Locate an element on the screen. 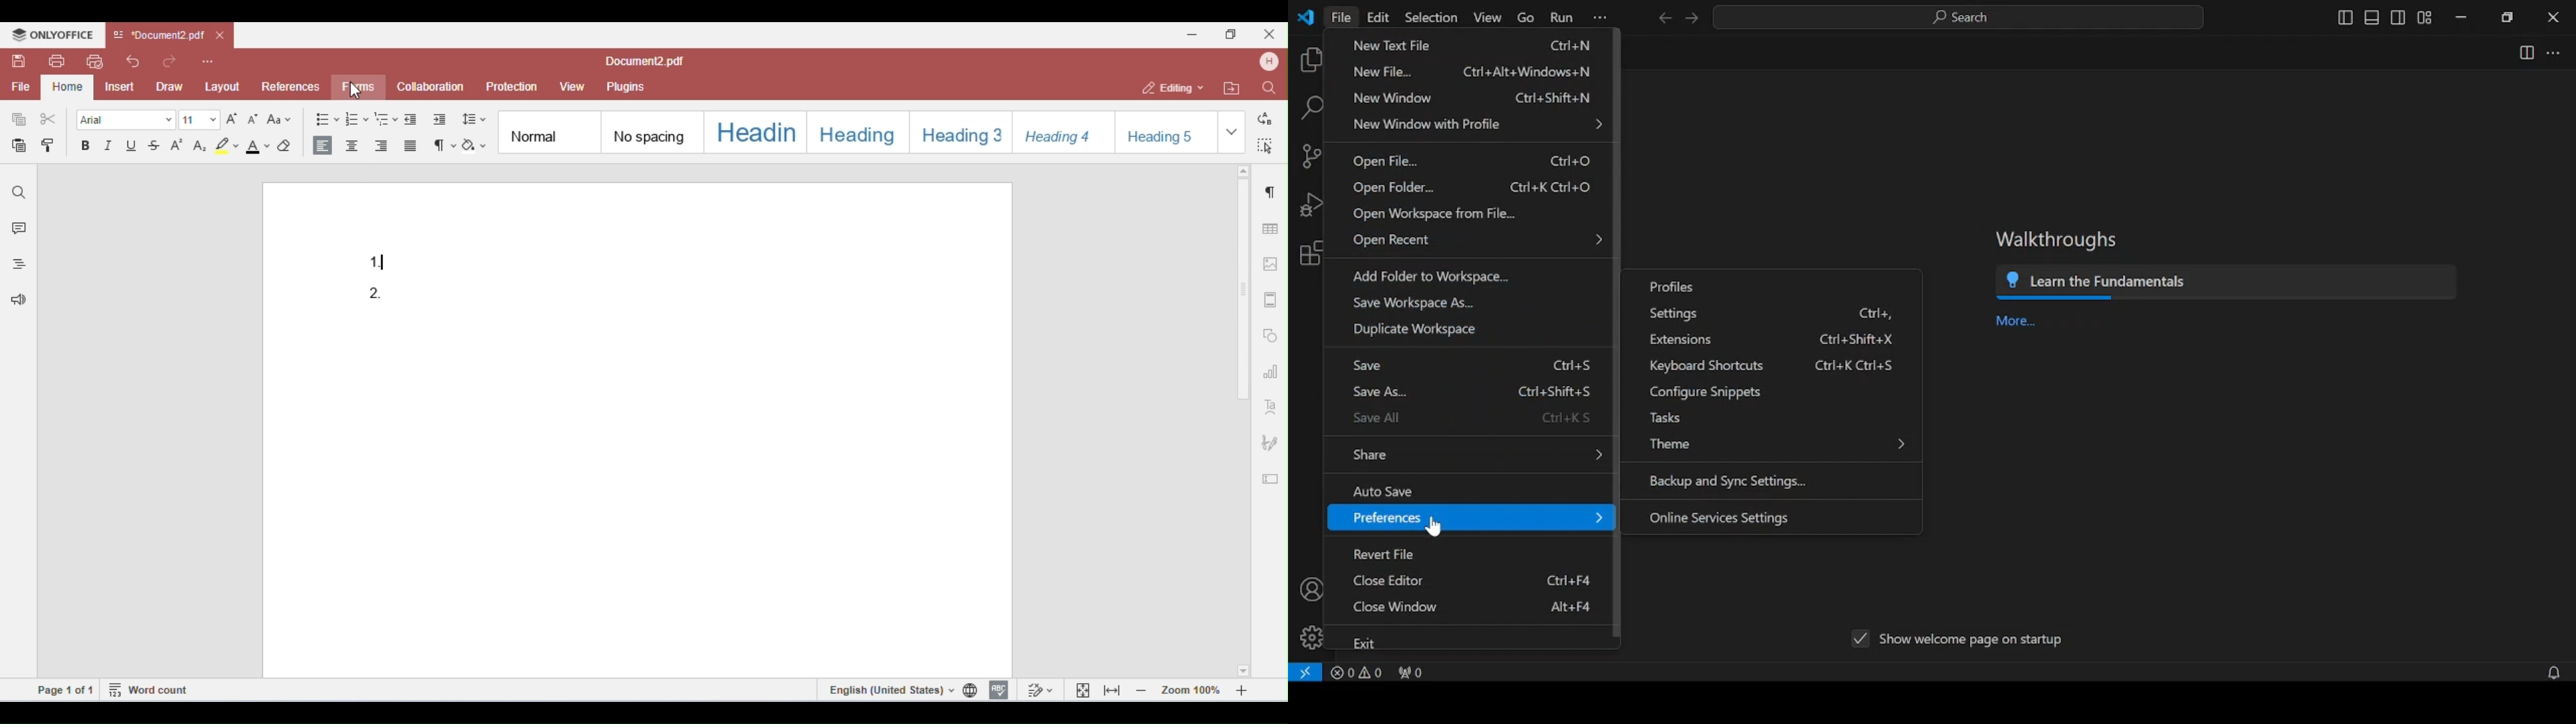 This screenshot has width=2576, height=728. toggle secondary side bar is located at coordinates (2398, 18).